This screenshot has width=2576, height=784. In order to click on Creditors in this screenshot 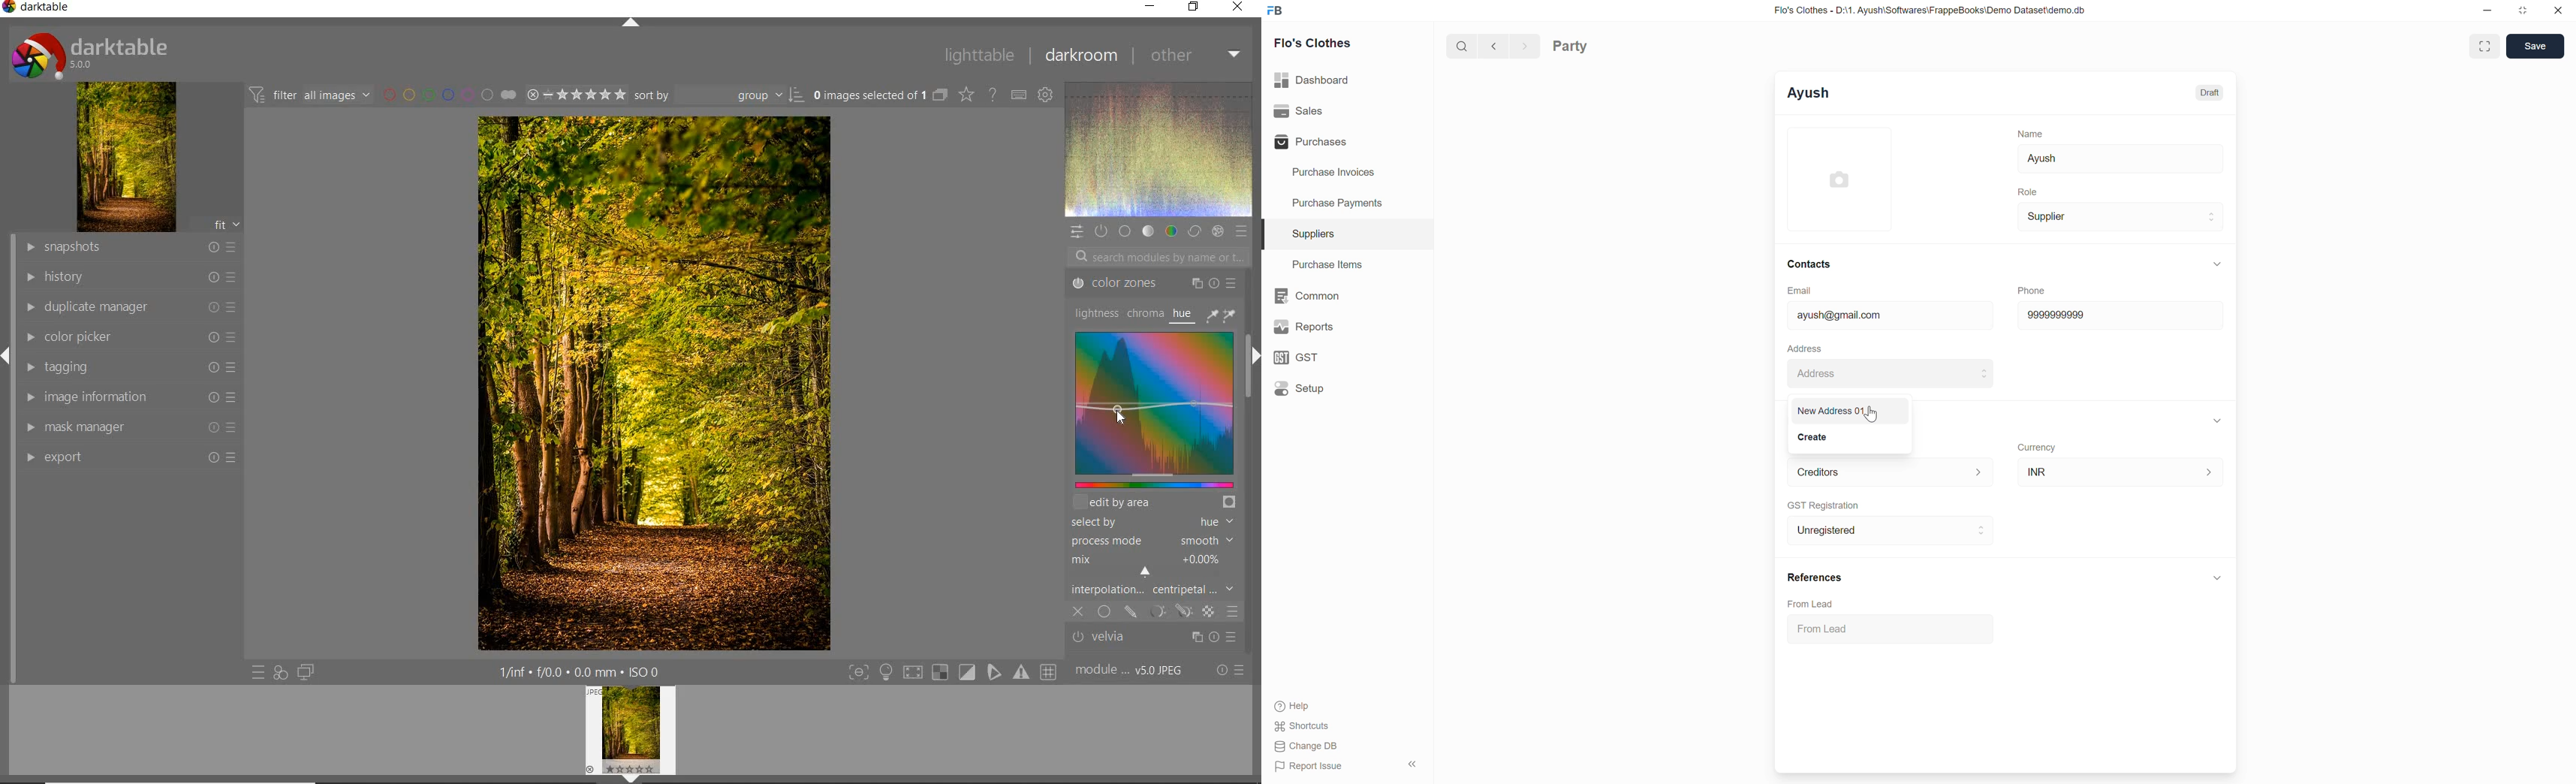, I will do `click(1891, 472)`.